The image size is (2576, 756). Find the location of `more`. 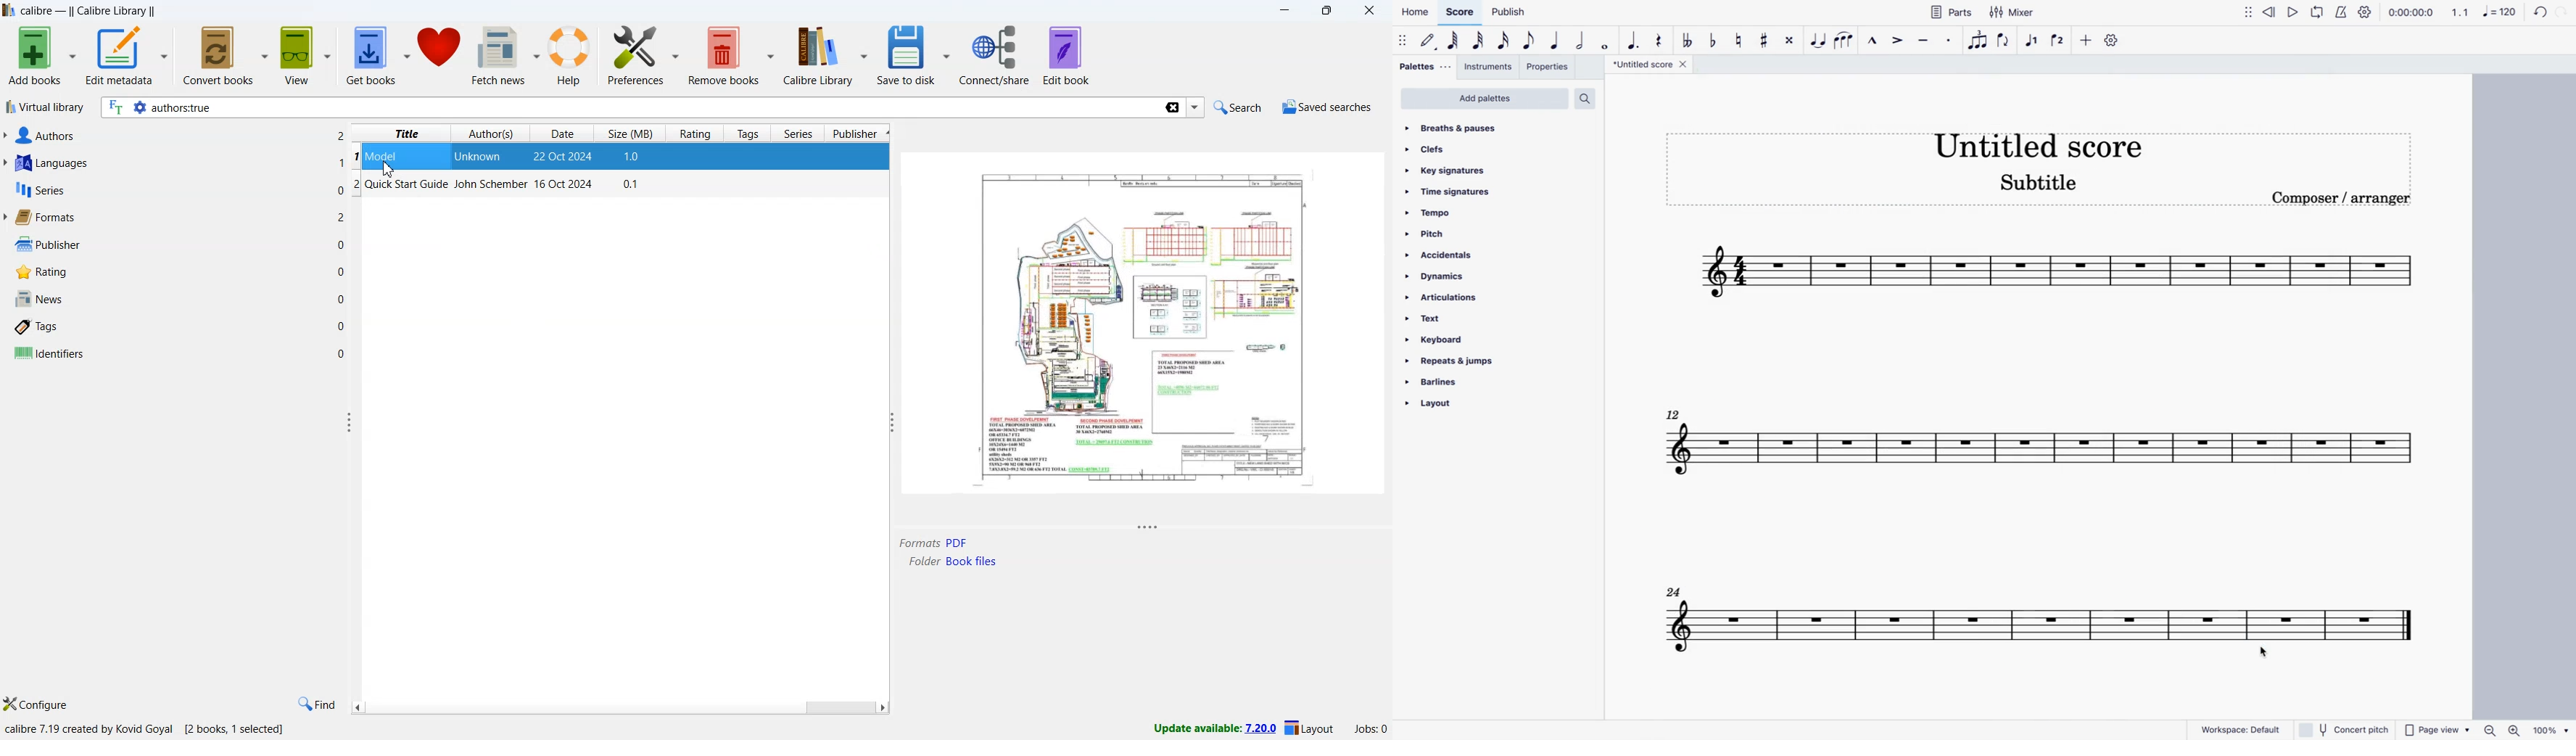

more is located at coordinates (2086, 44).